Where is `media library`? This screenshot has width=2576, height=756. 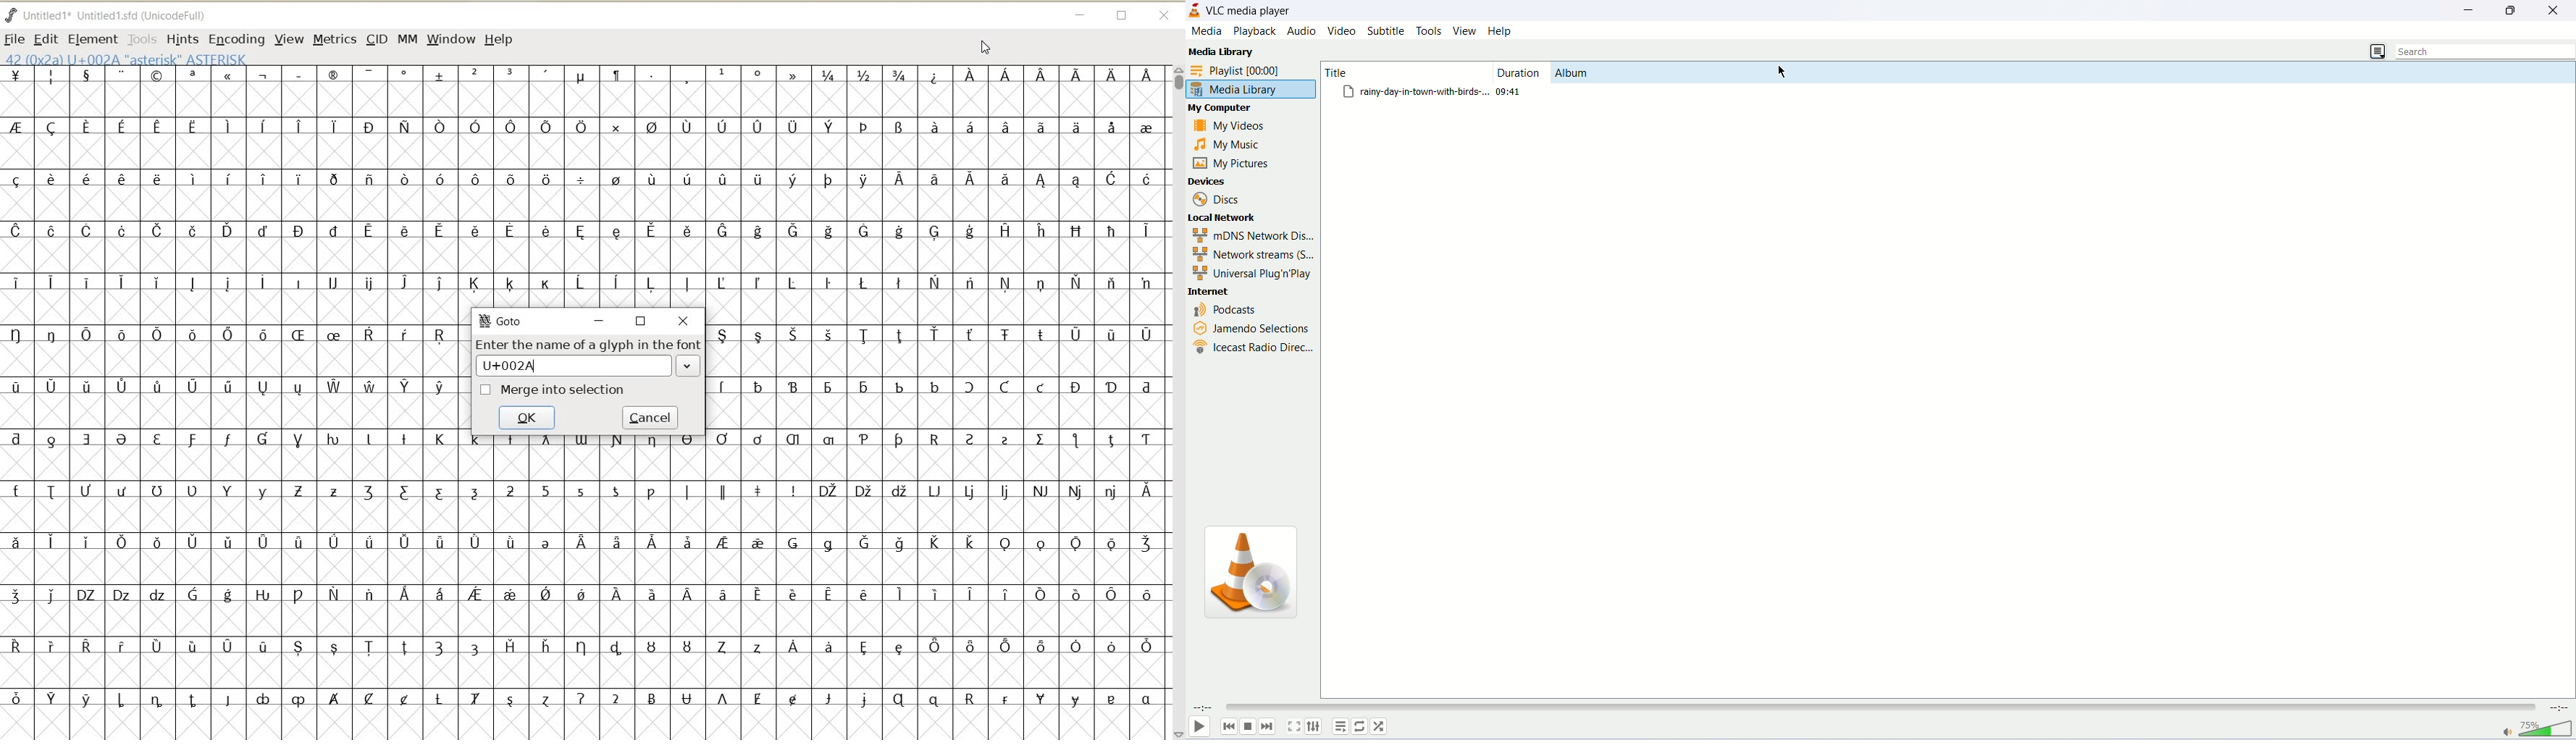 media library is located at coordinates (1251, 90).